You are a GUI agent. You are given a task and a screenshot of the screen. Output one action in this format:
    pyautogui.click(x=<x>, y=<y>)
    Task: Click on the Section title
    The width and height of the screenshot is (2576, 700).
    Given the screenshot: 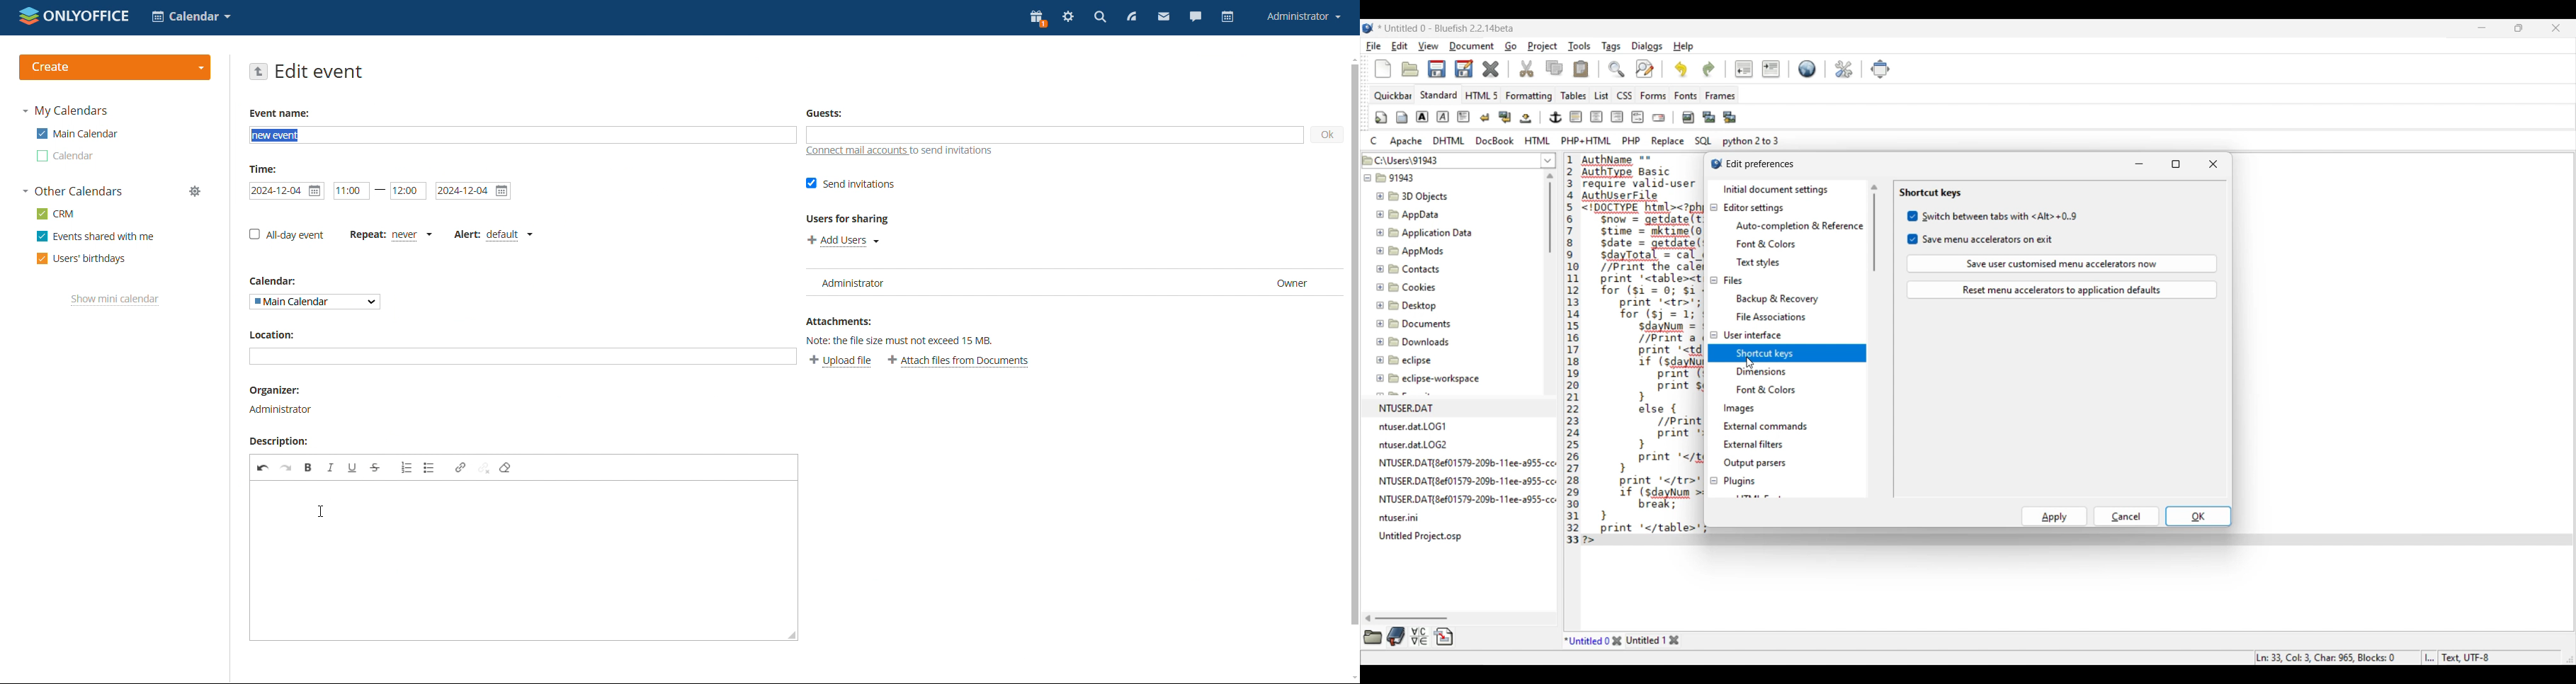 What is the action you would take?
    pyautogui.click(x=1931, y=193)
    